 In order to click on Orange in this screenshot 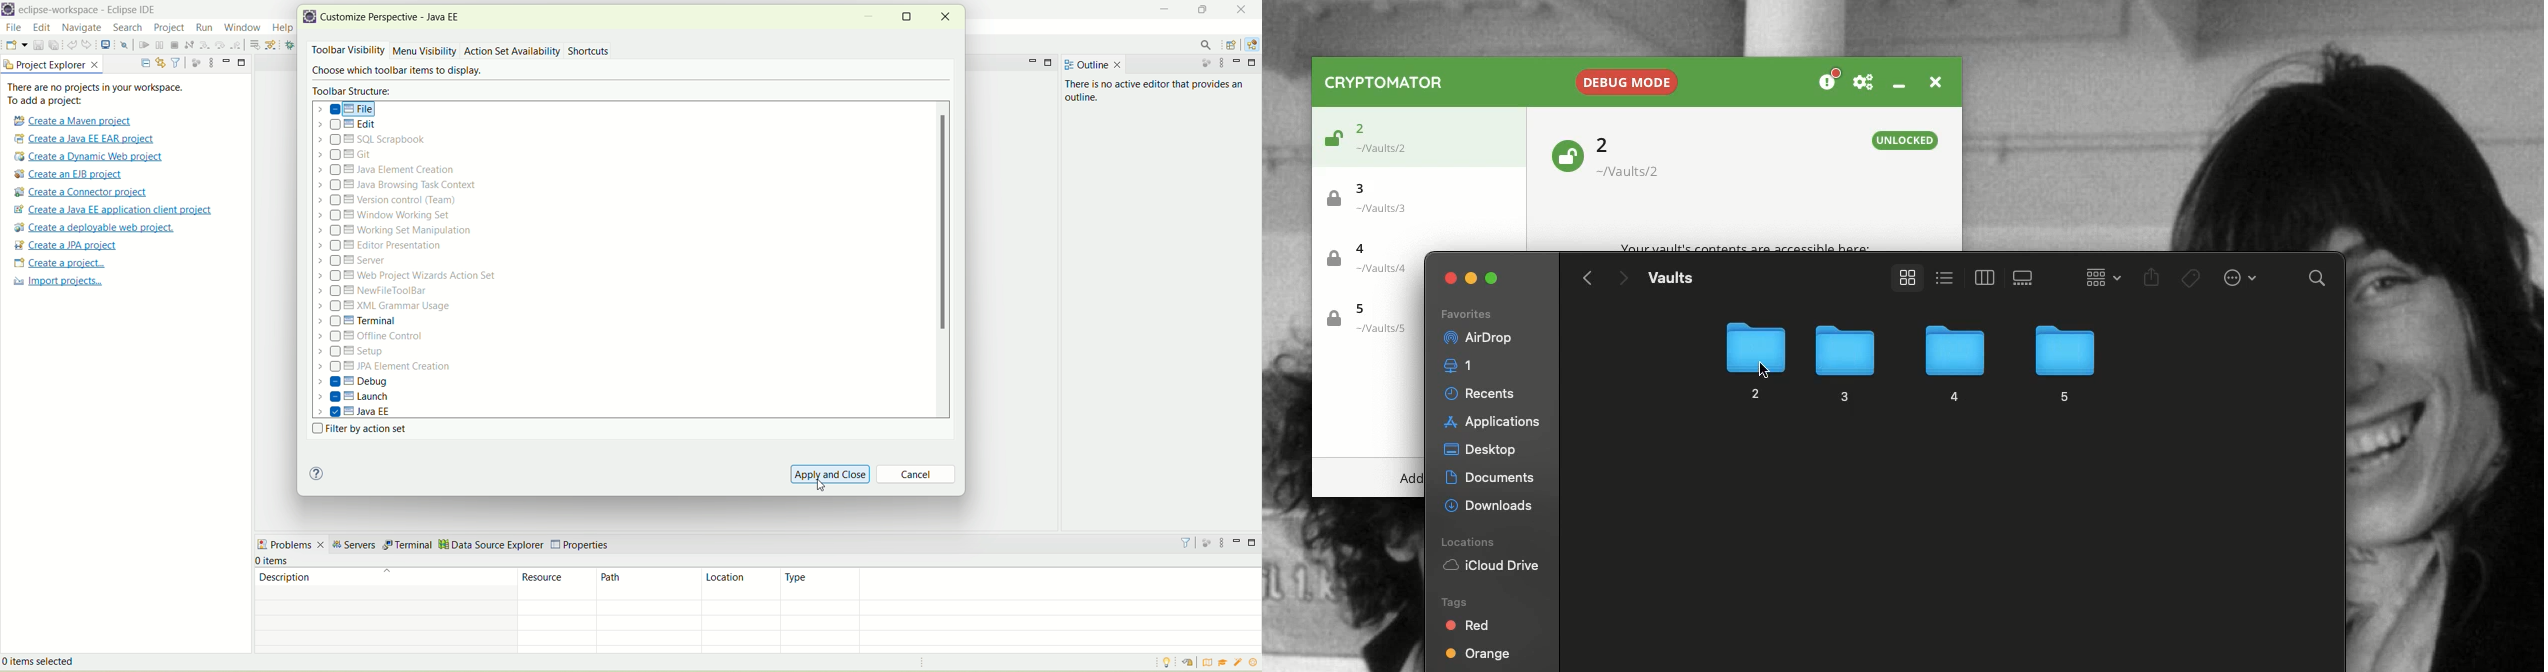, I will do `click(1478, 656)`.